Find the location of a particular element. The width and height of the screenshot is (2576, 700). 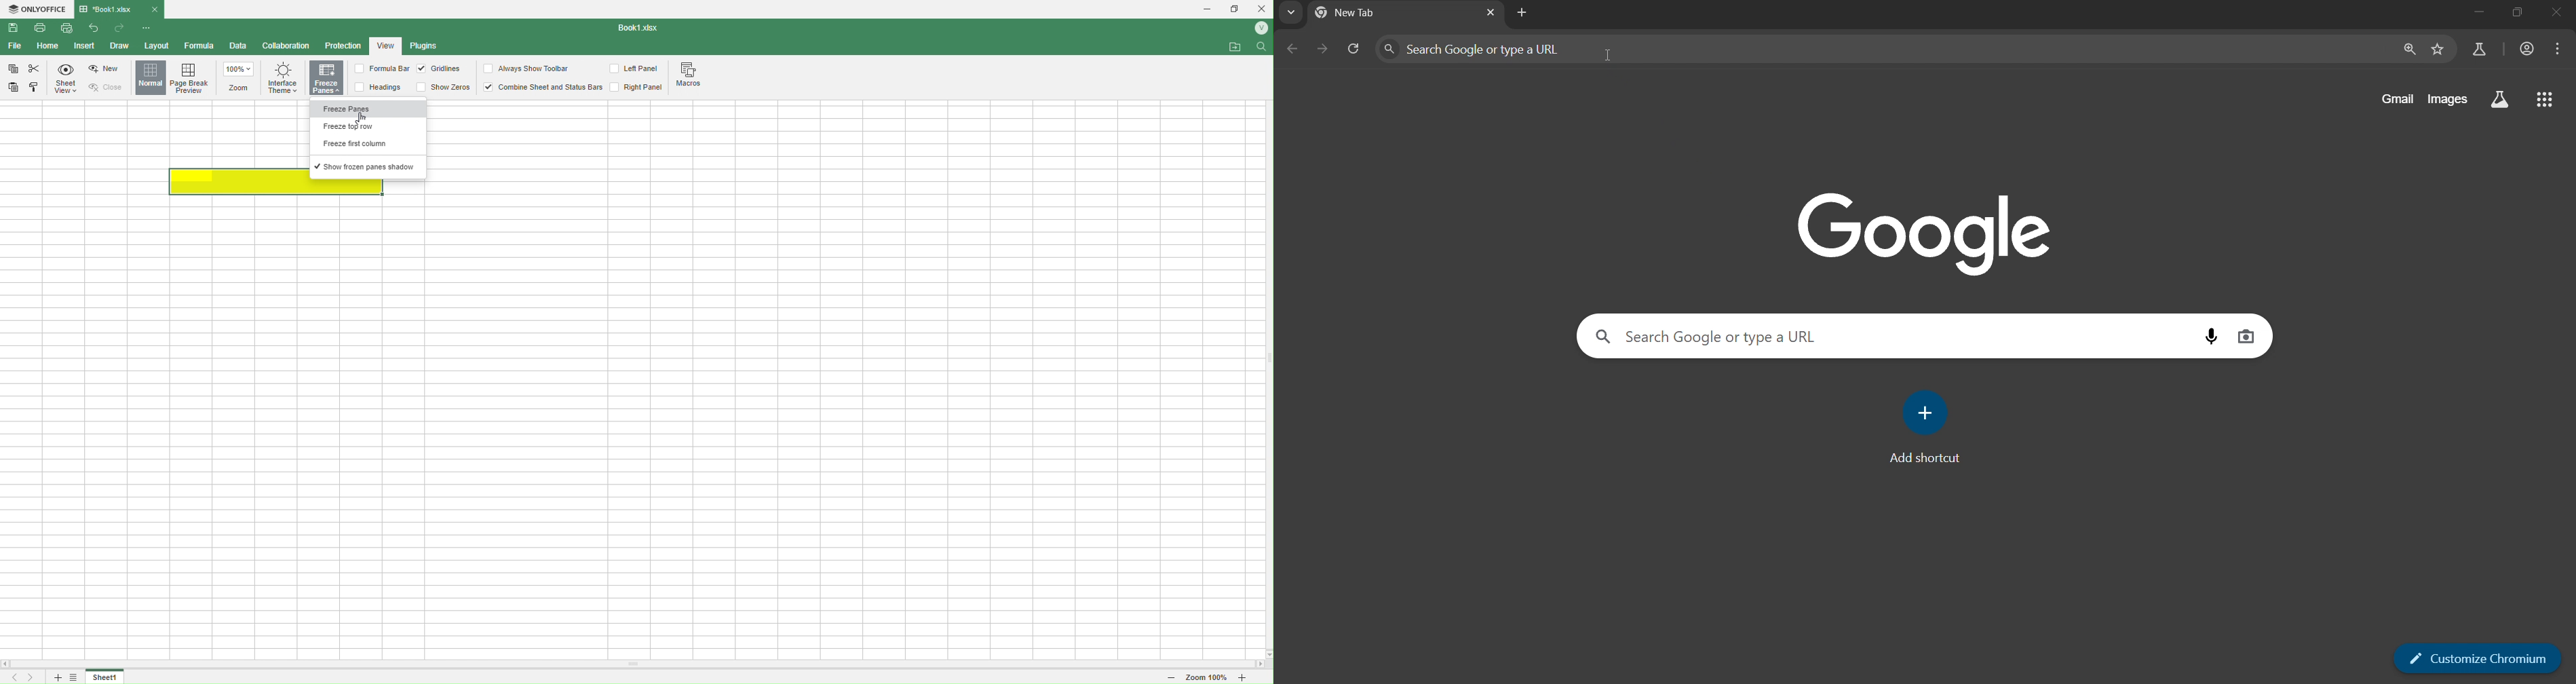

gmail is located at coordinates (2398, 99).